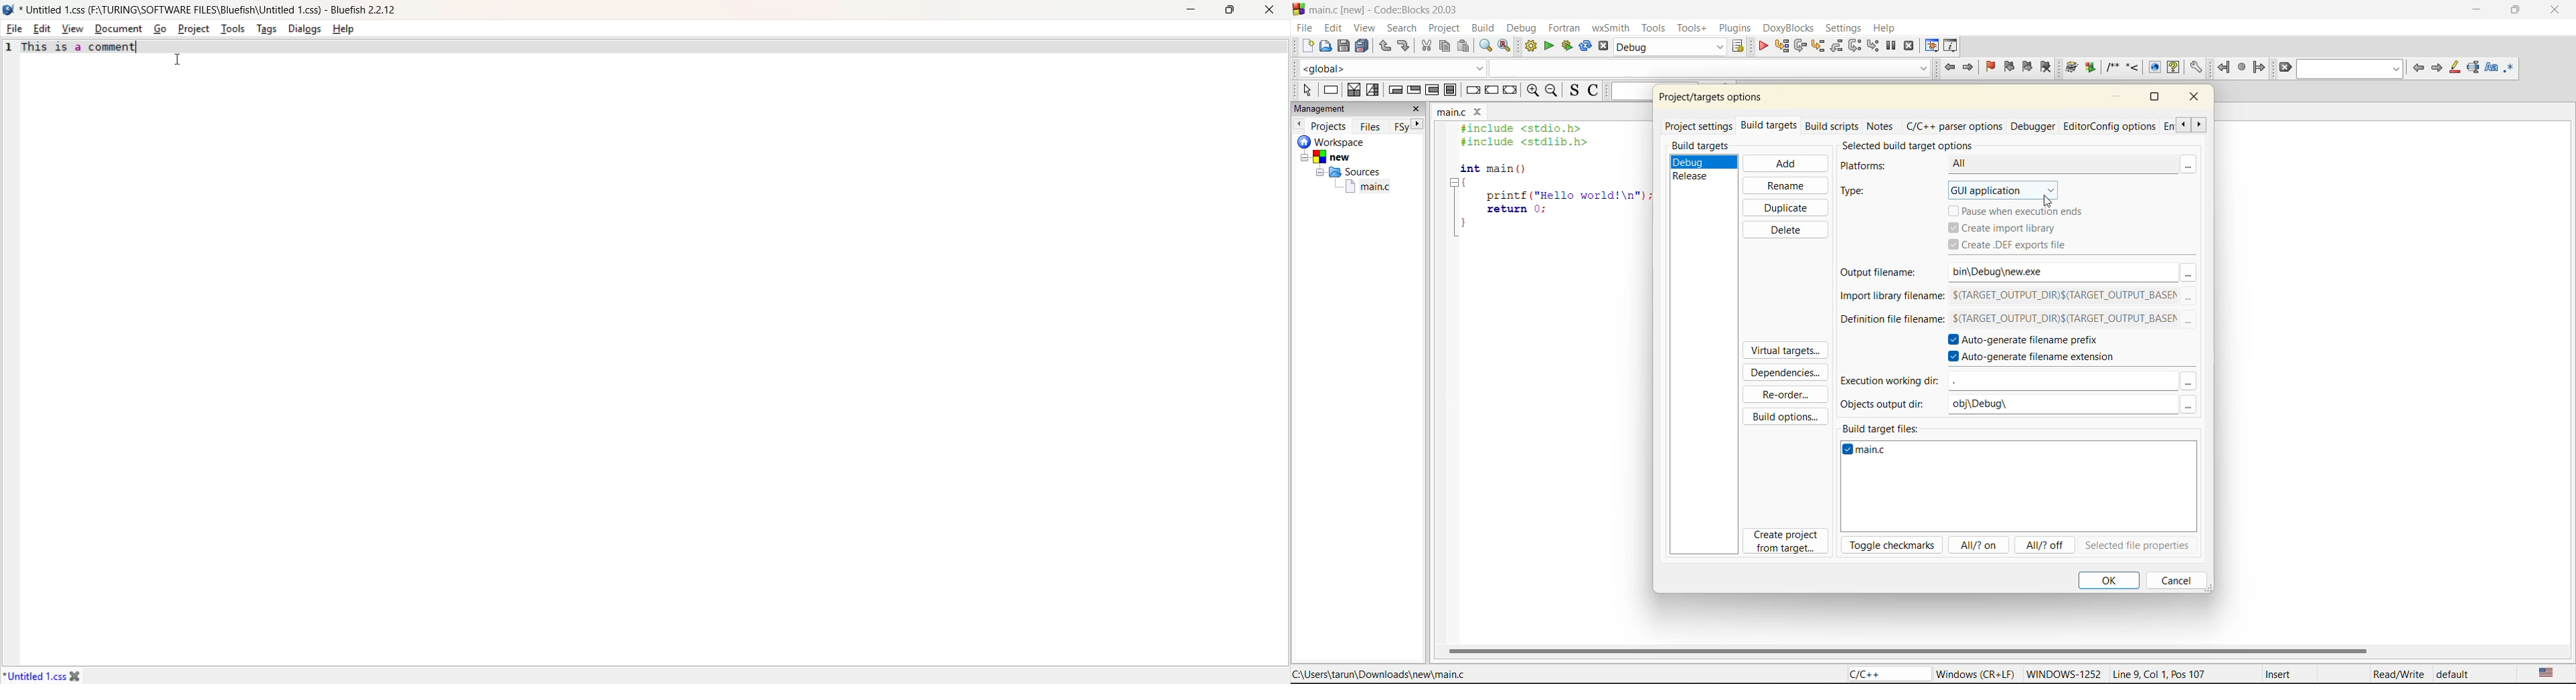  Describe the element at coordinates (2242, 68) in the screenshot. I see `last jump` at that location.